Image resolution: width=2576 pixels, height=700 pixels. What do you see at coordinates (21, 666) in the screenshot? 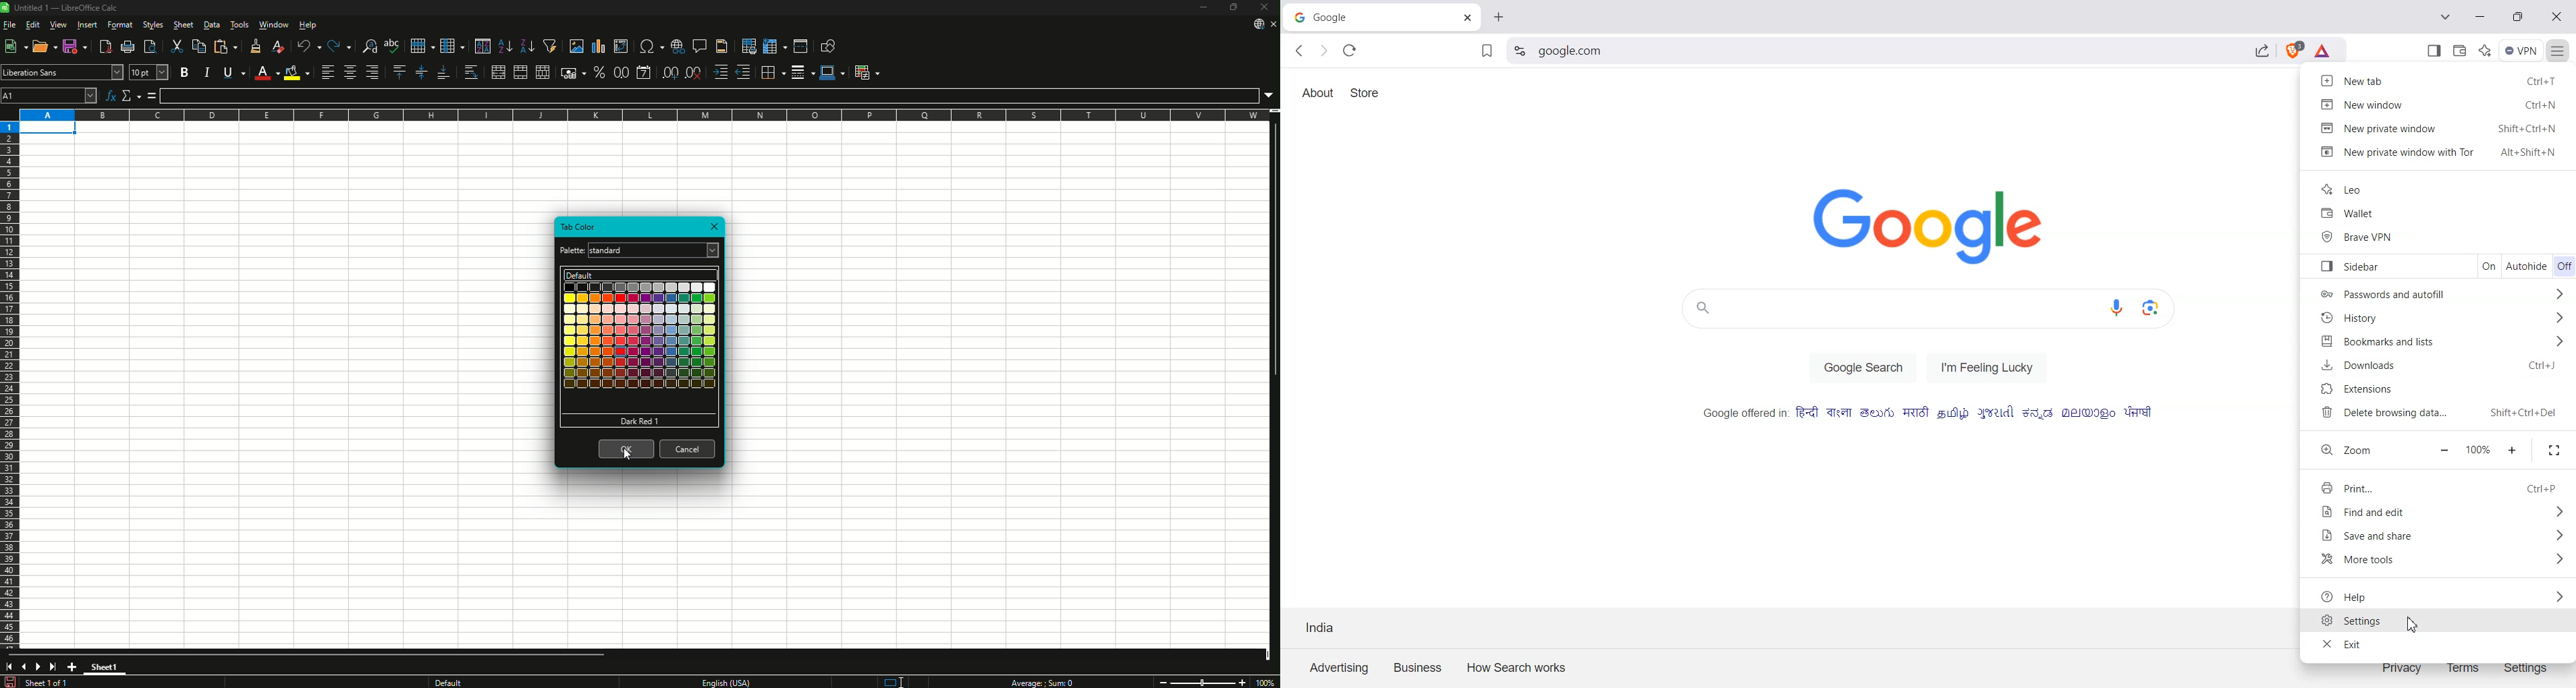
I see `Previous slide` at bounding box center [21, 666].